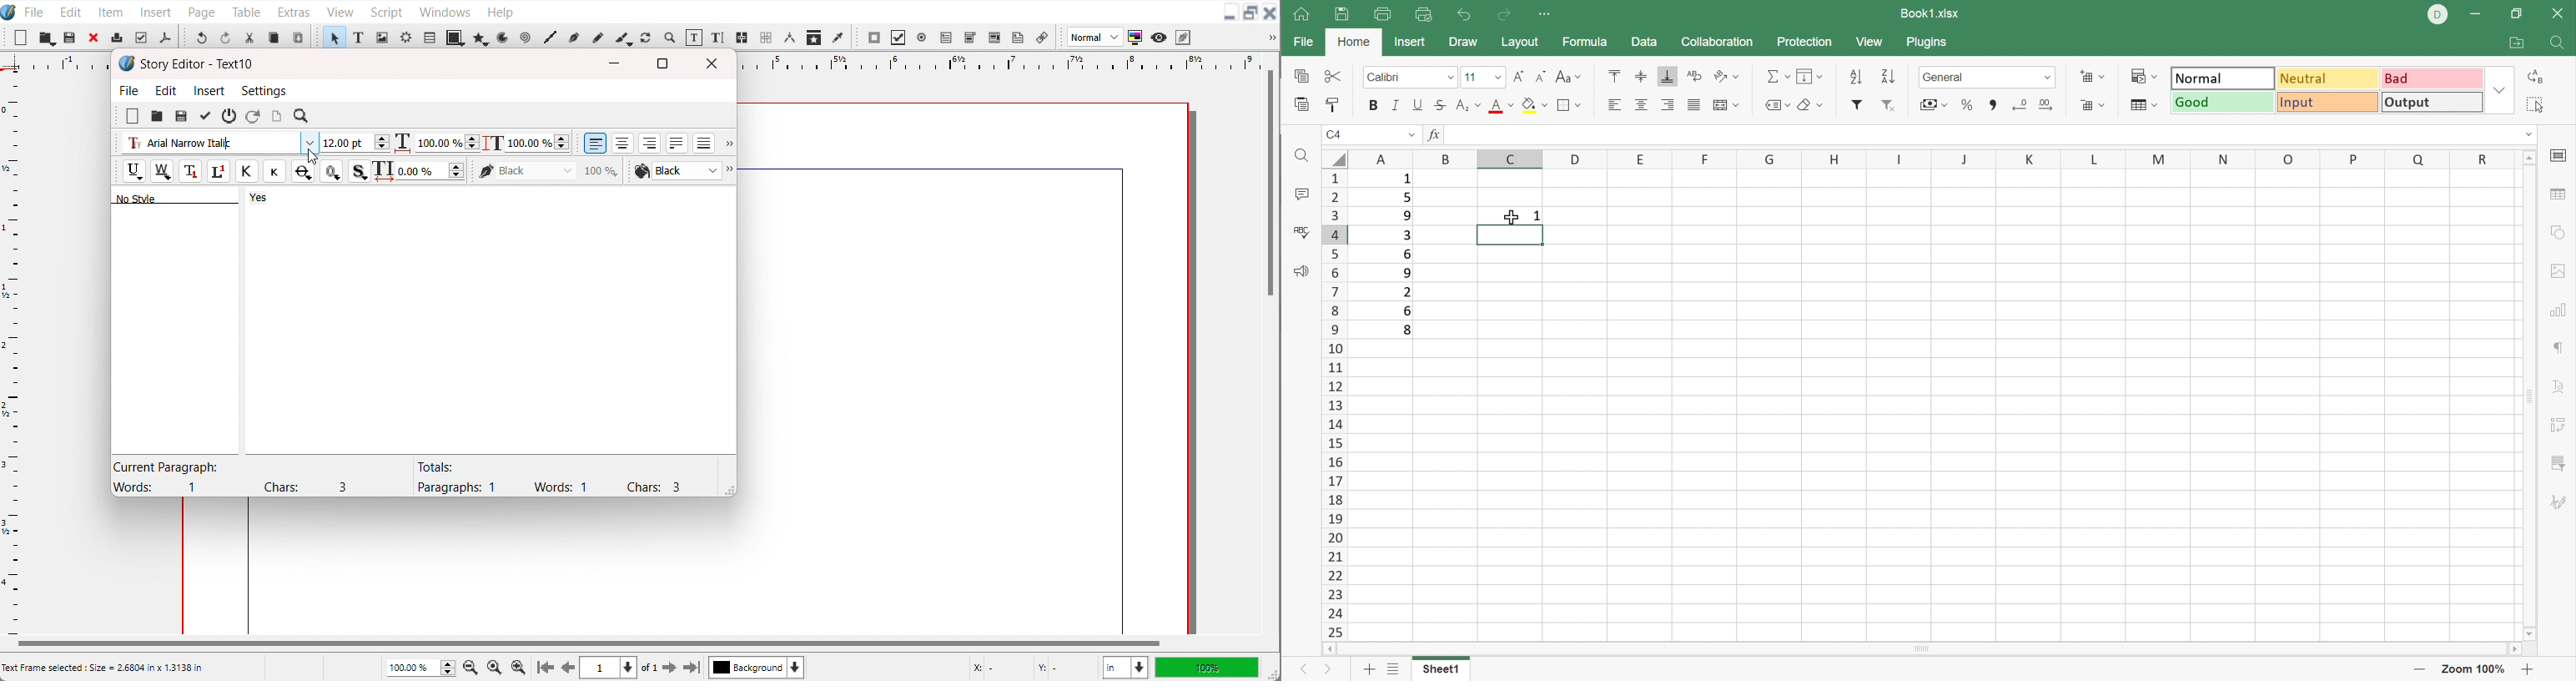 The width and height of the screenshot is (2576, 700). What do you see at coordinates (204, 116) in the screenshot?
I see `Update` at bounding box center [204, 116].